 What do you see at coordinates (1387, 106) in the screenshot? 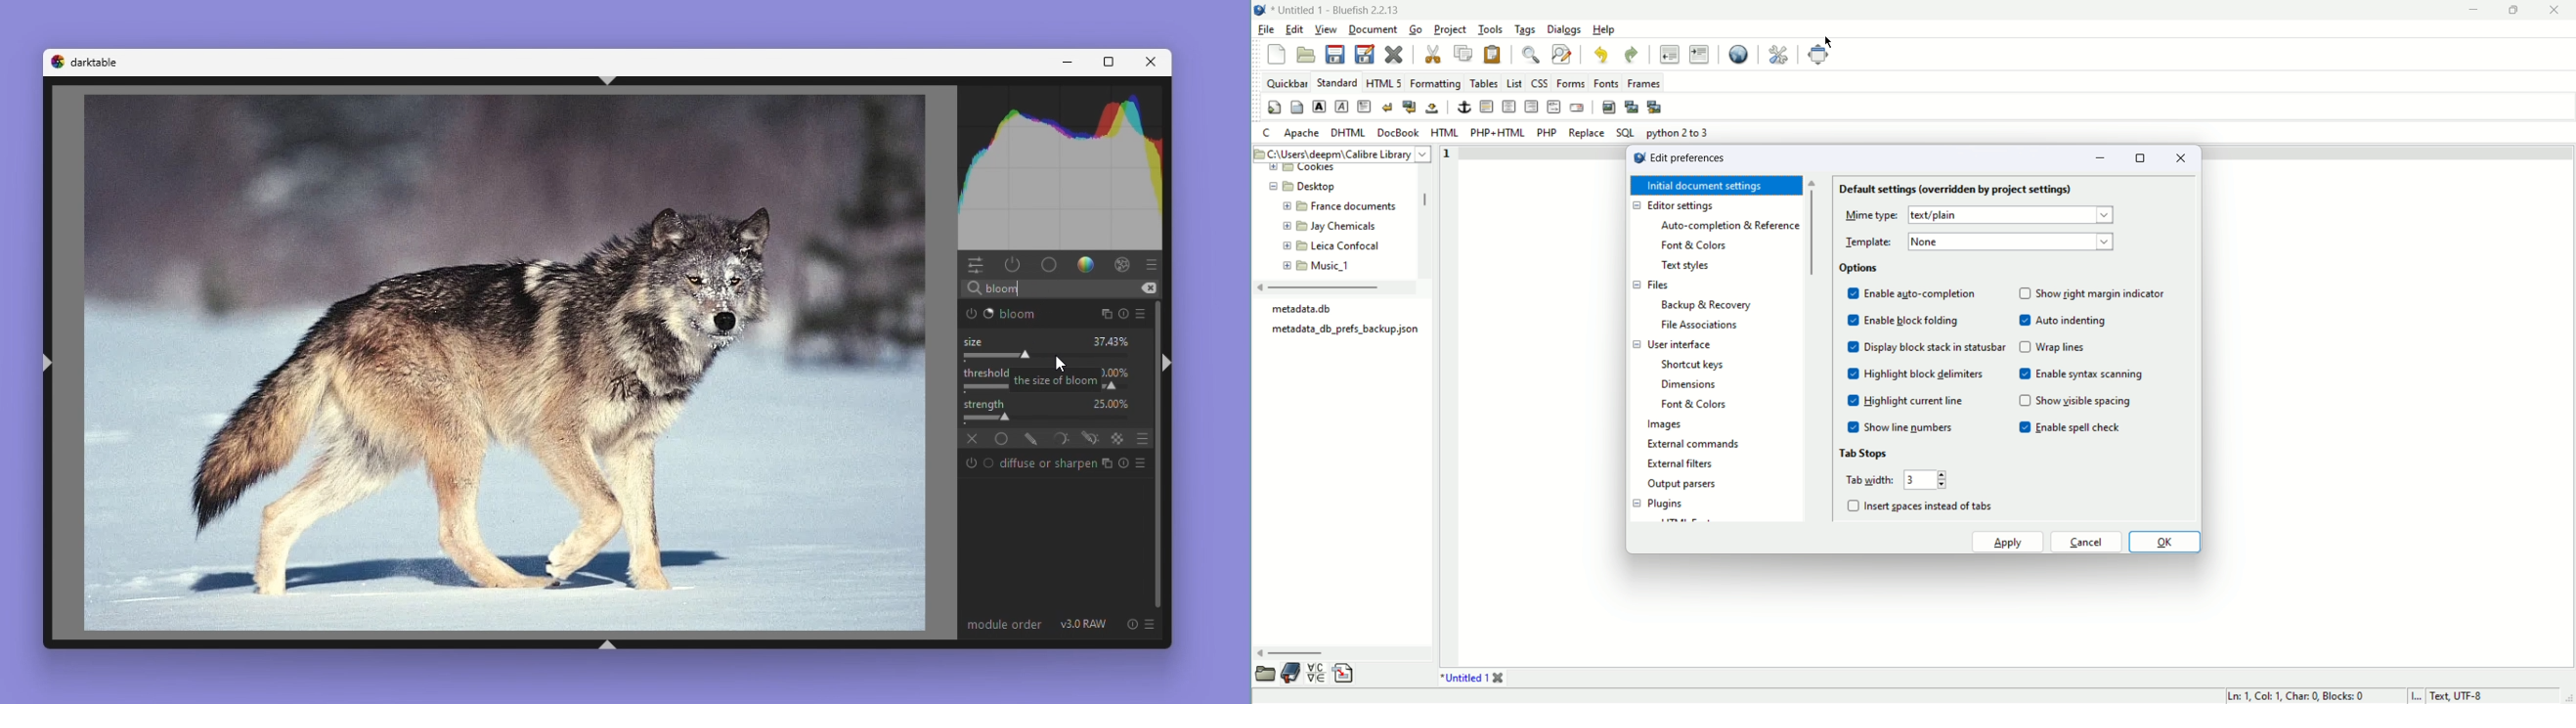
I see `break` at bounding box center [1387, 106].